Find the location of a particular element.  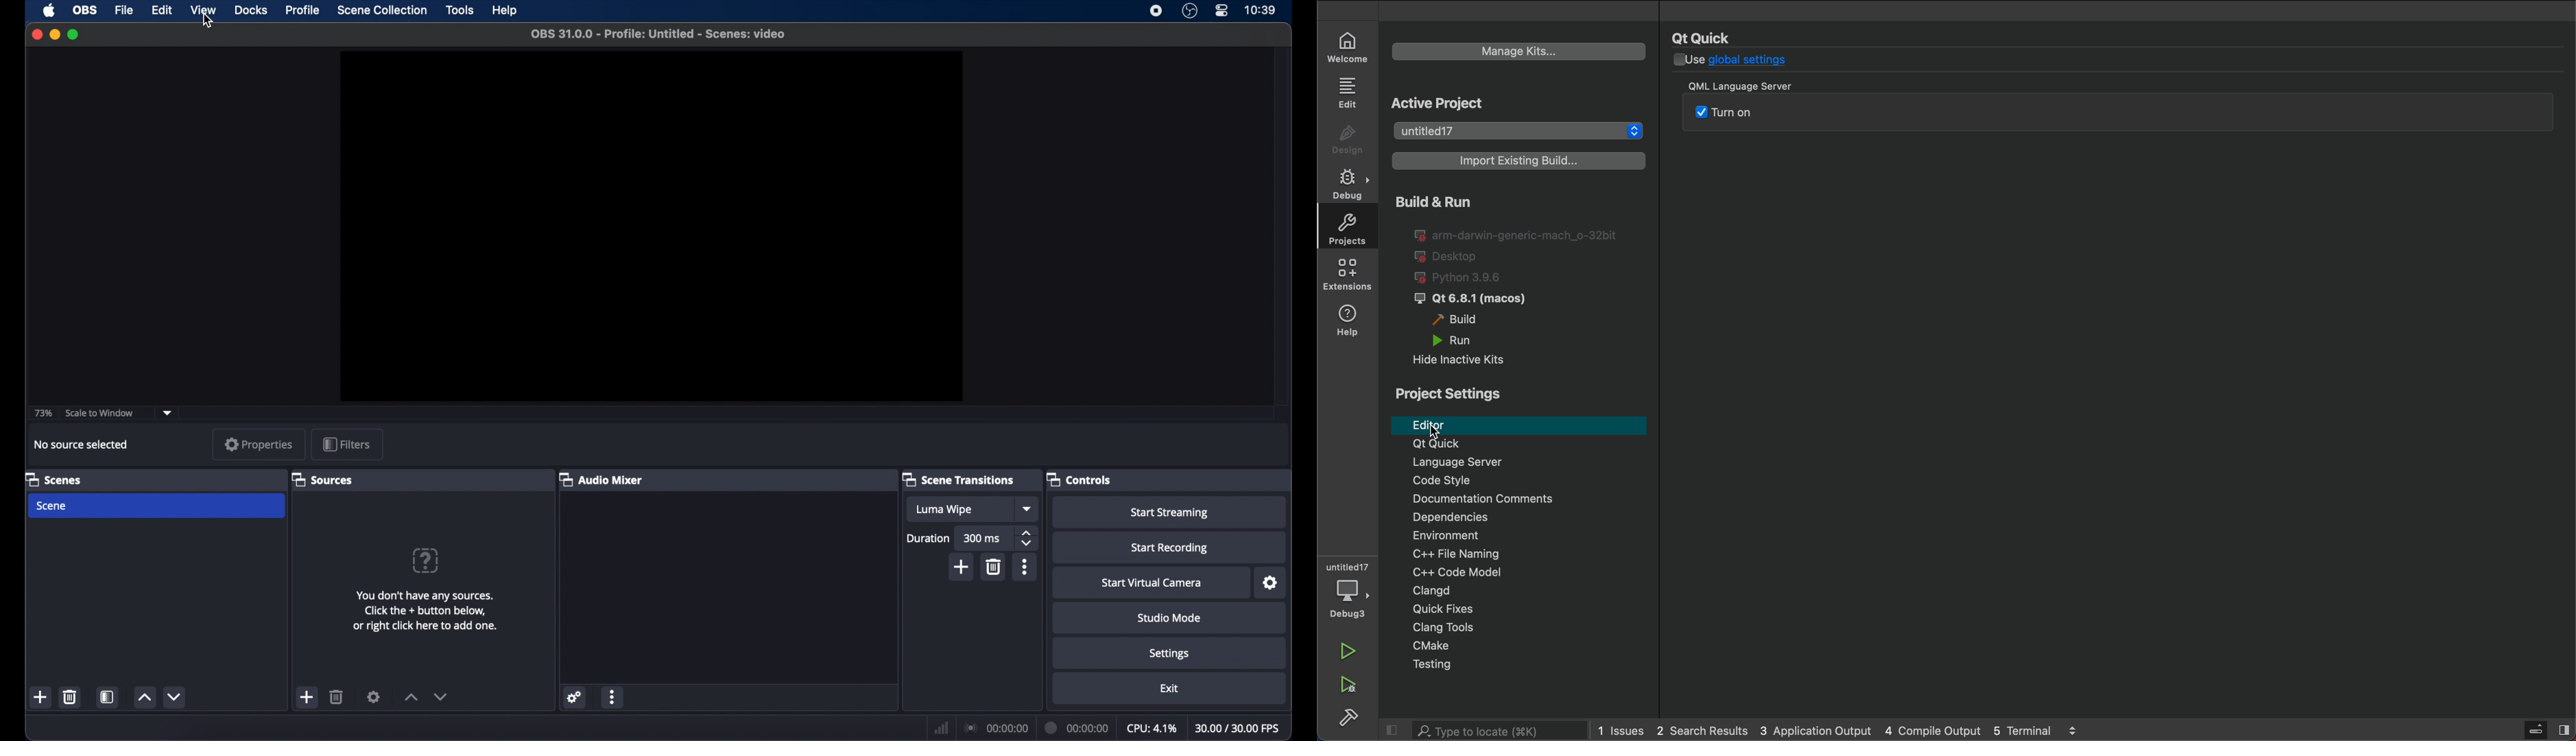

300 ms is located at coordinates (982, 538).